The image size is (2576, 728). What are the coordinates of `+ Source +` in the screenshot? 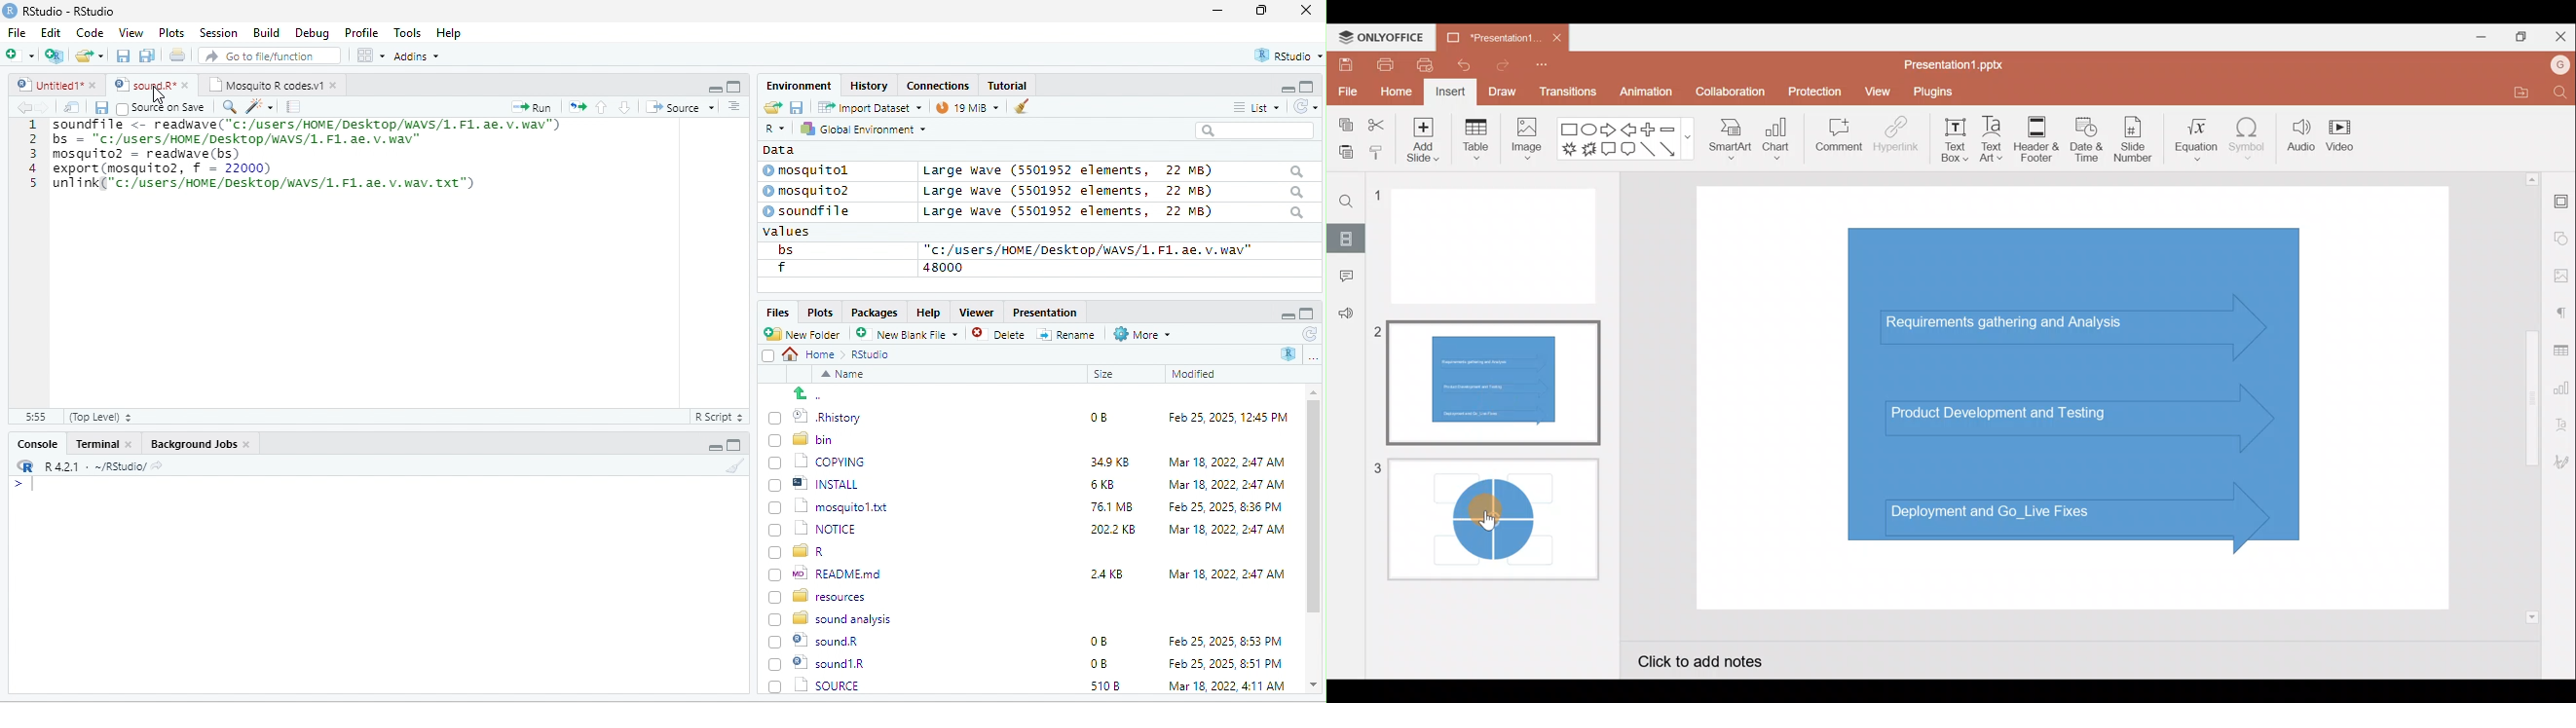 It's located at (680, 106).